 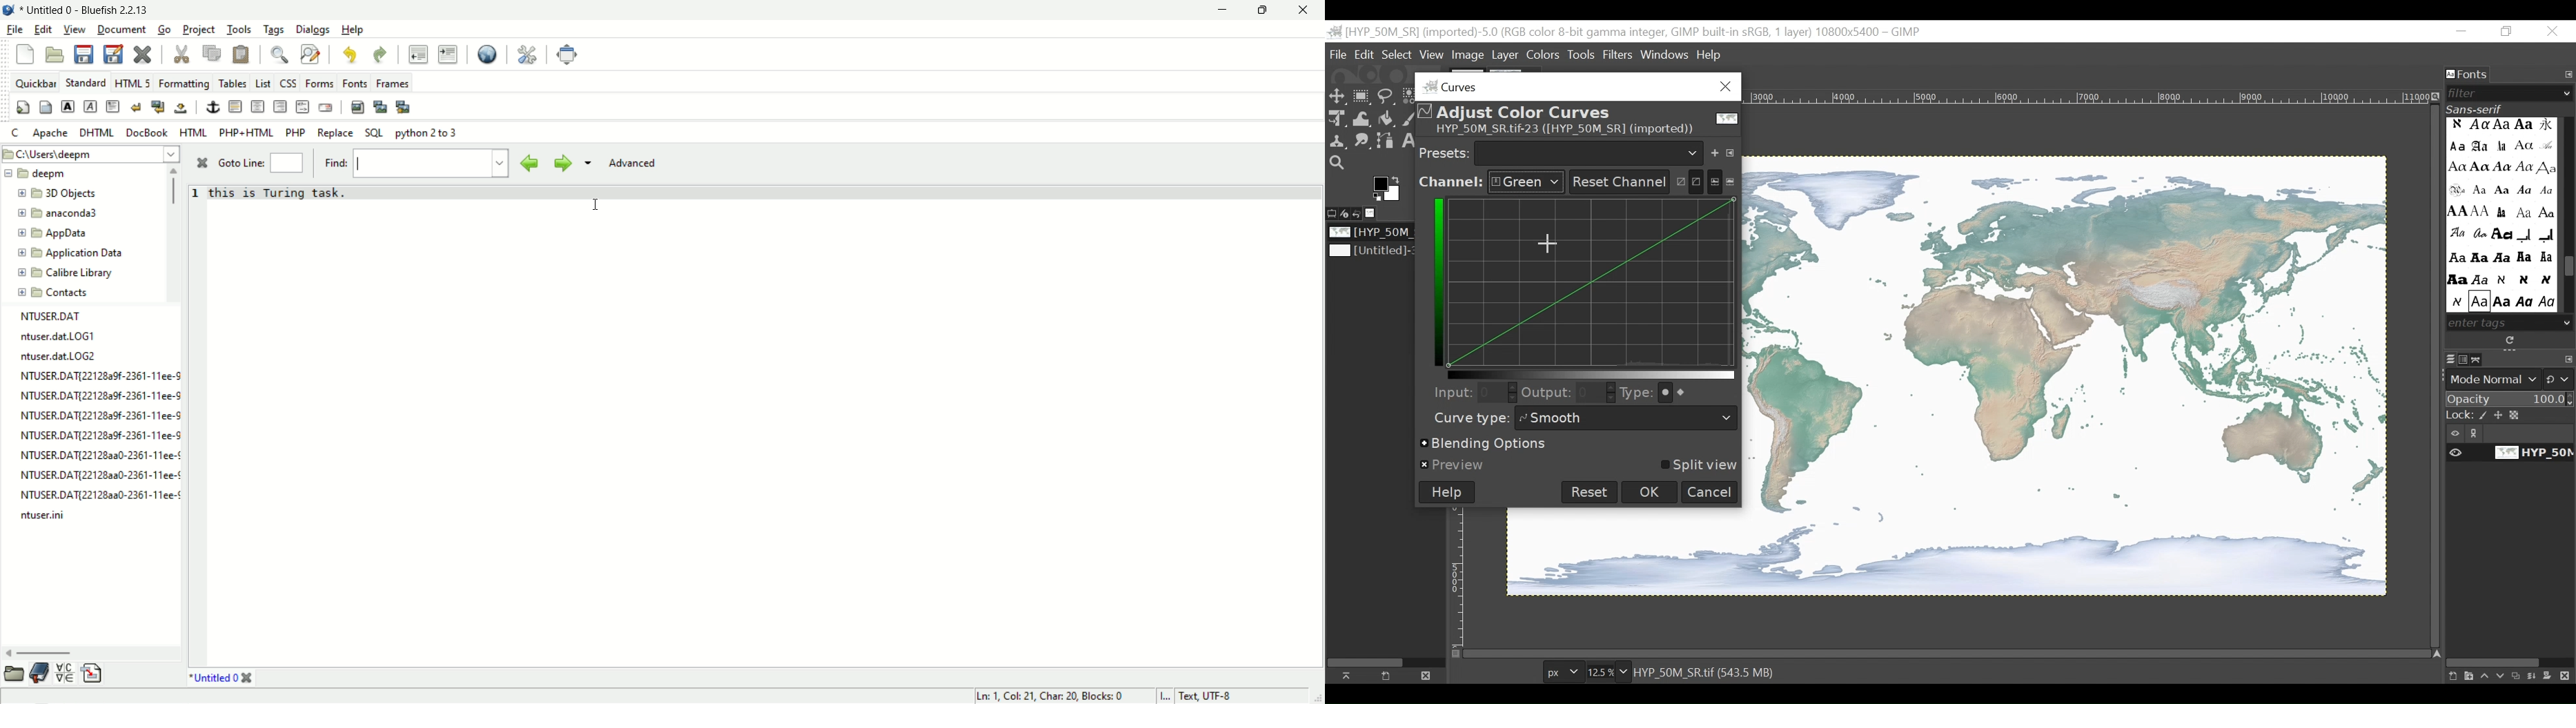 I want to click on unident, so click(x=417, y=54).